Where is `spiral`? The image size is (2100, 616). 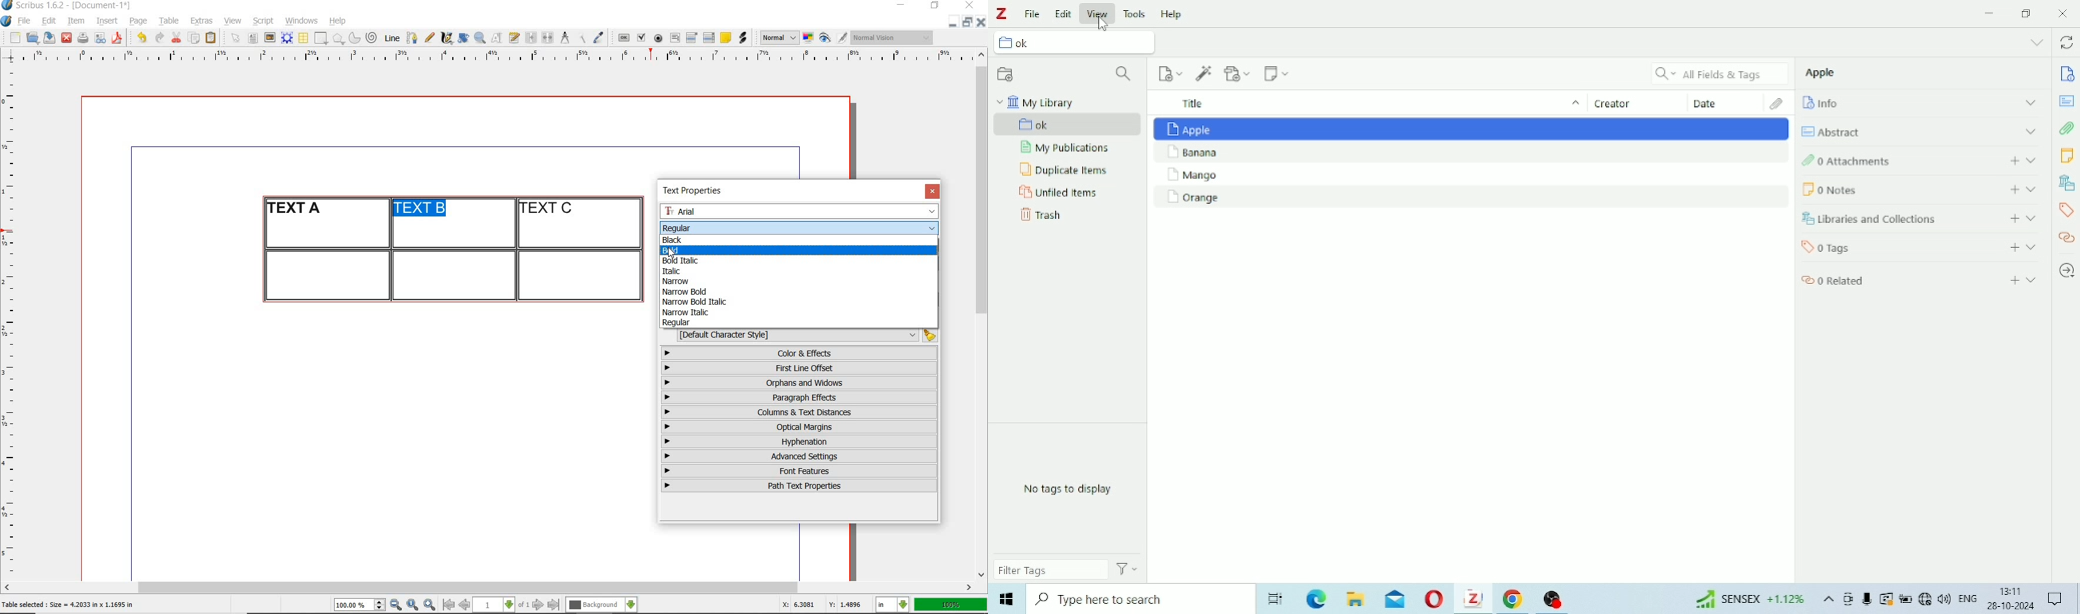
spiral is located at coordinates (372, 38).